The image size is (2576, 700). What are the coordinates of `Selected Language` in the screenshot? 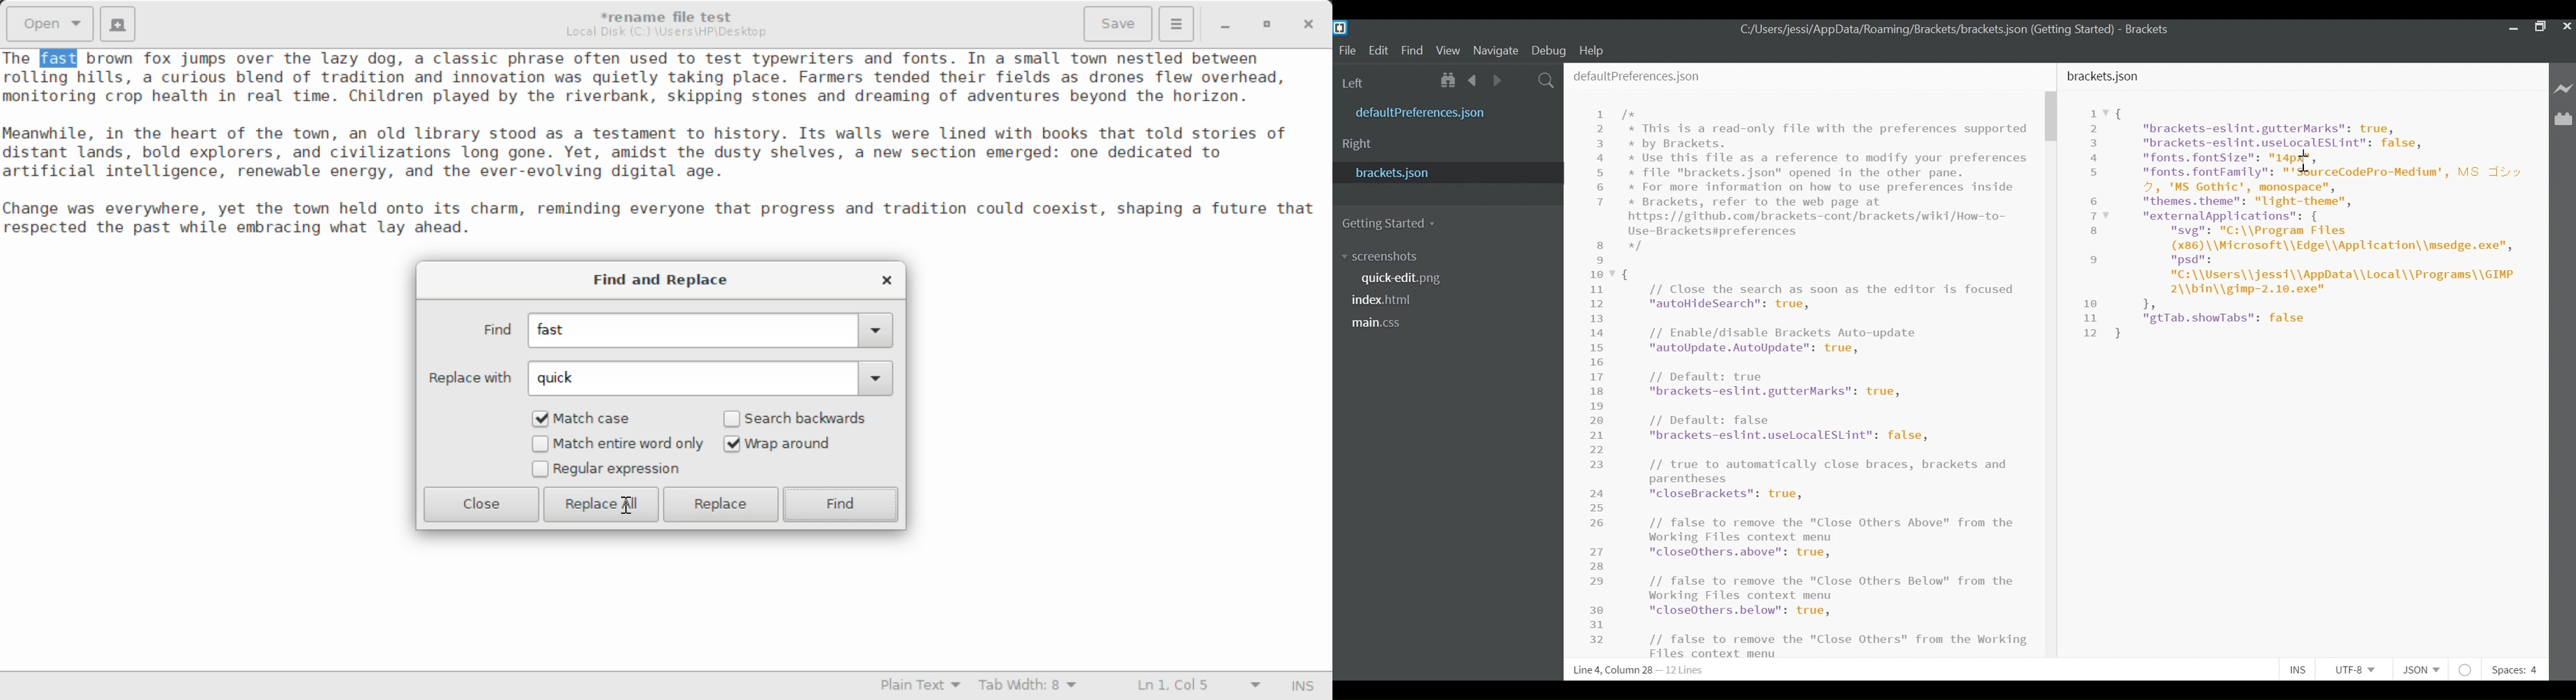 It's located at (913, 687).